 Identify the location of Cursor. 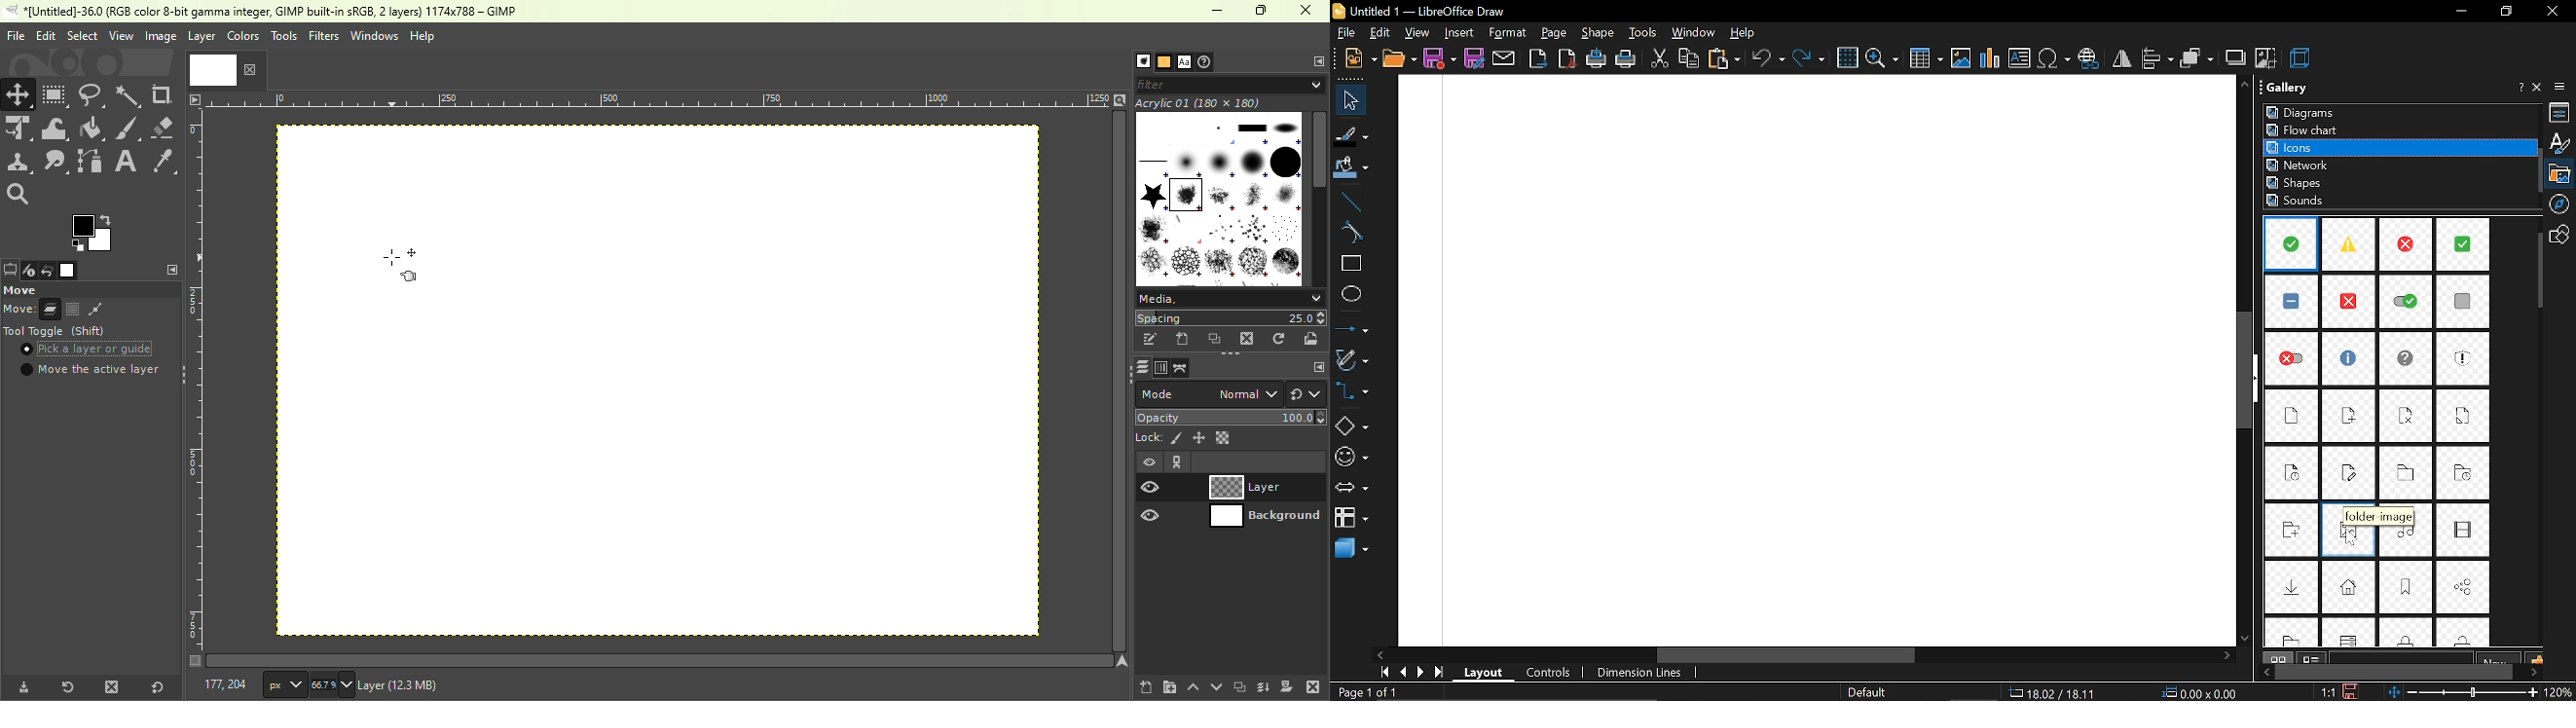
(28, 351).